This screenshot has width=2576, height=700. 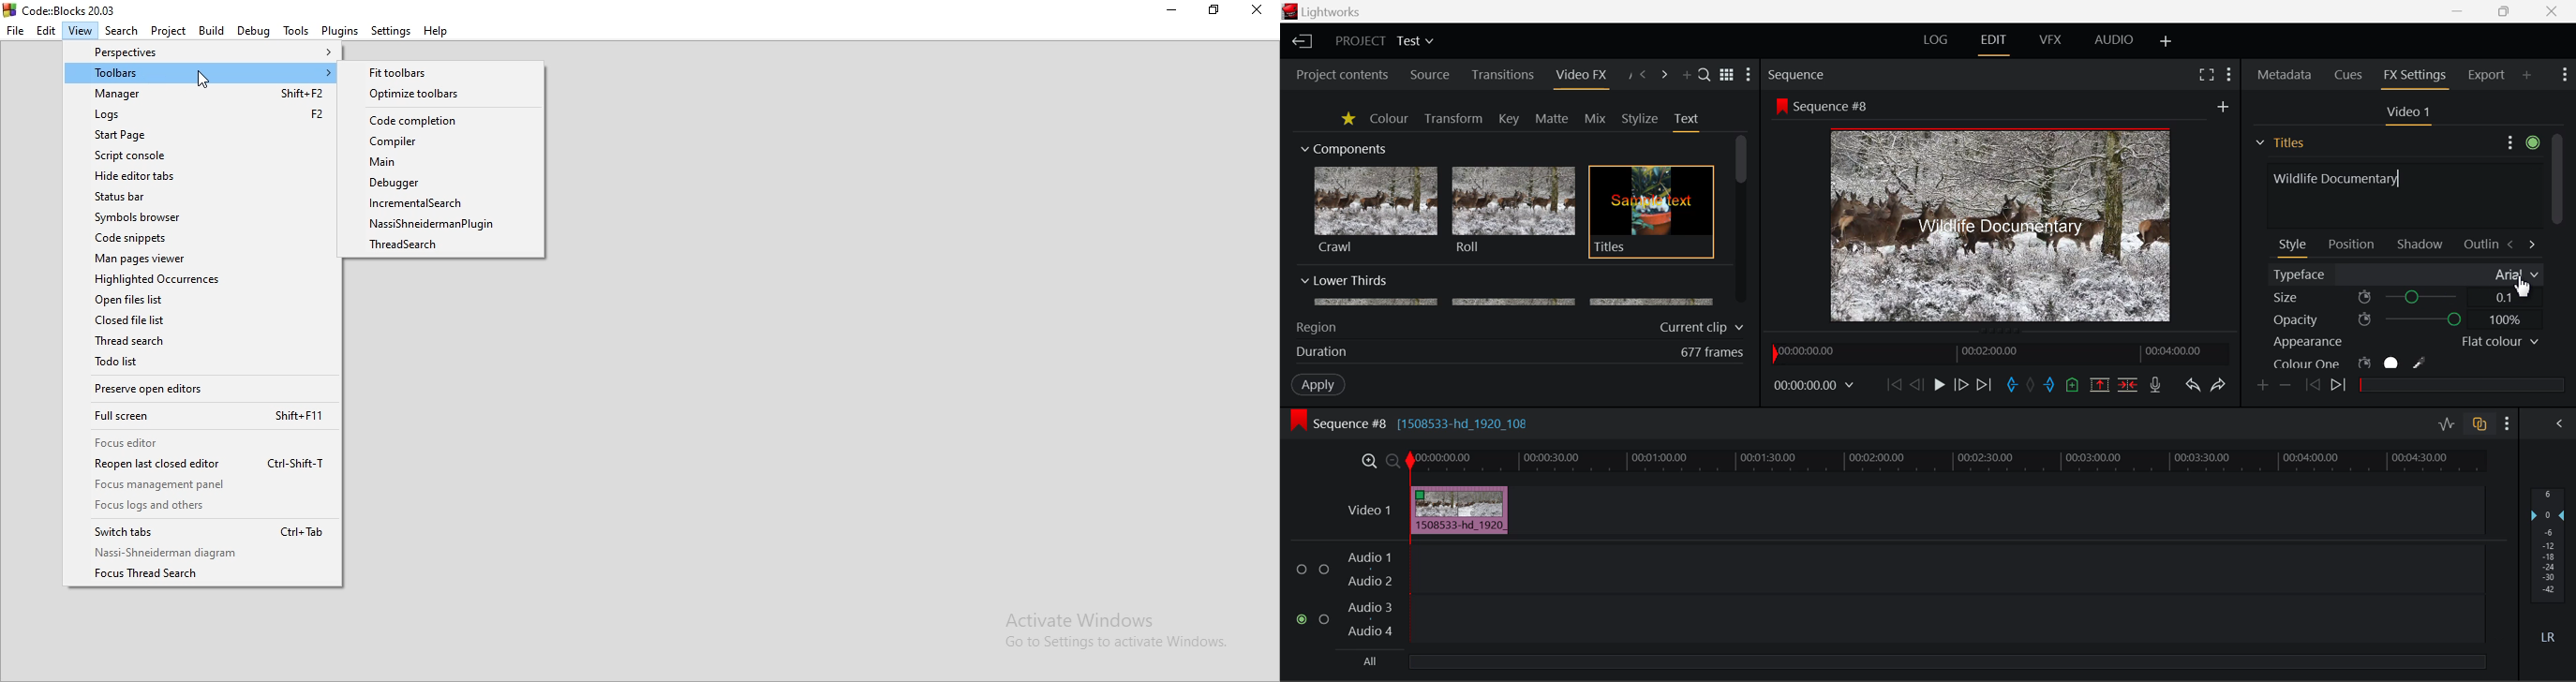 What do you see at coordinates (203, 79) in the screenshot?
I see `cursor` at bounding box center [203, 79].